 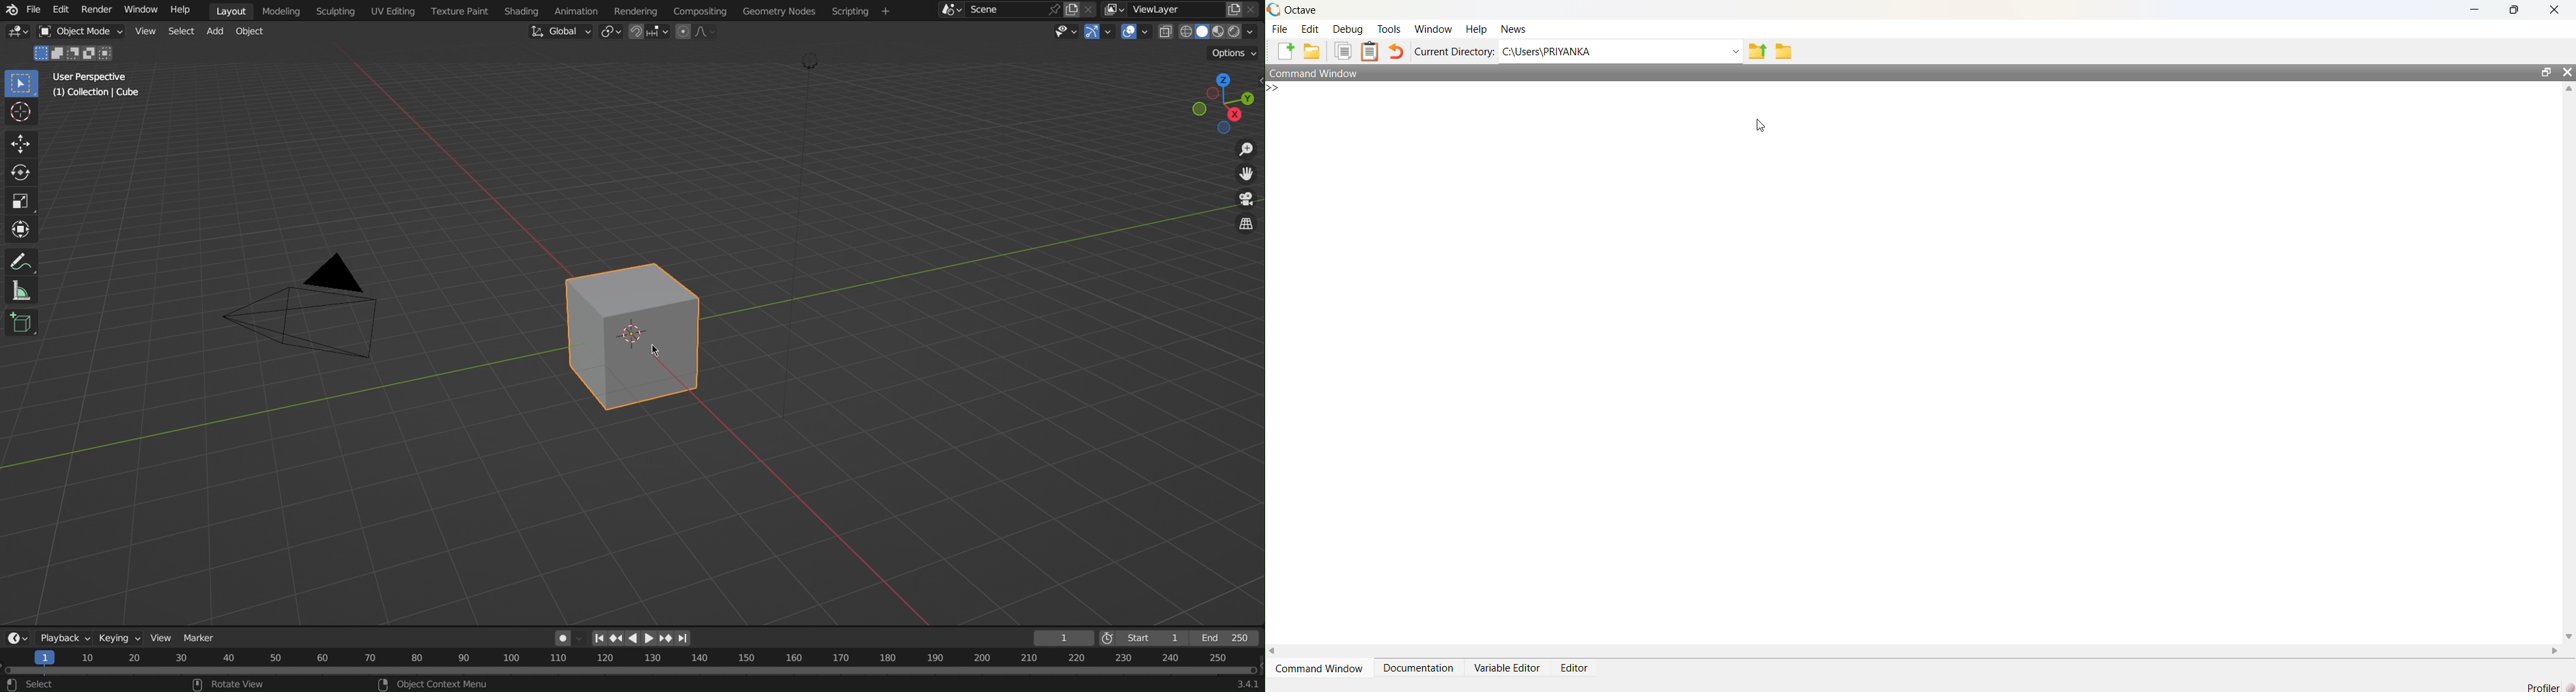 I want to click on Up, so click(x=2568, y=90).